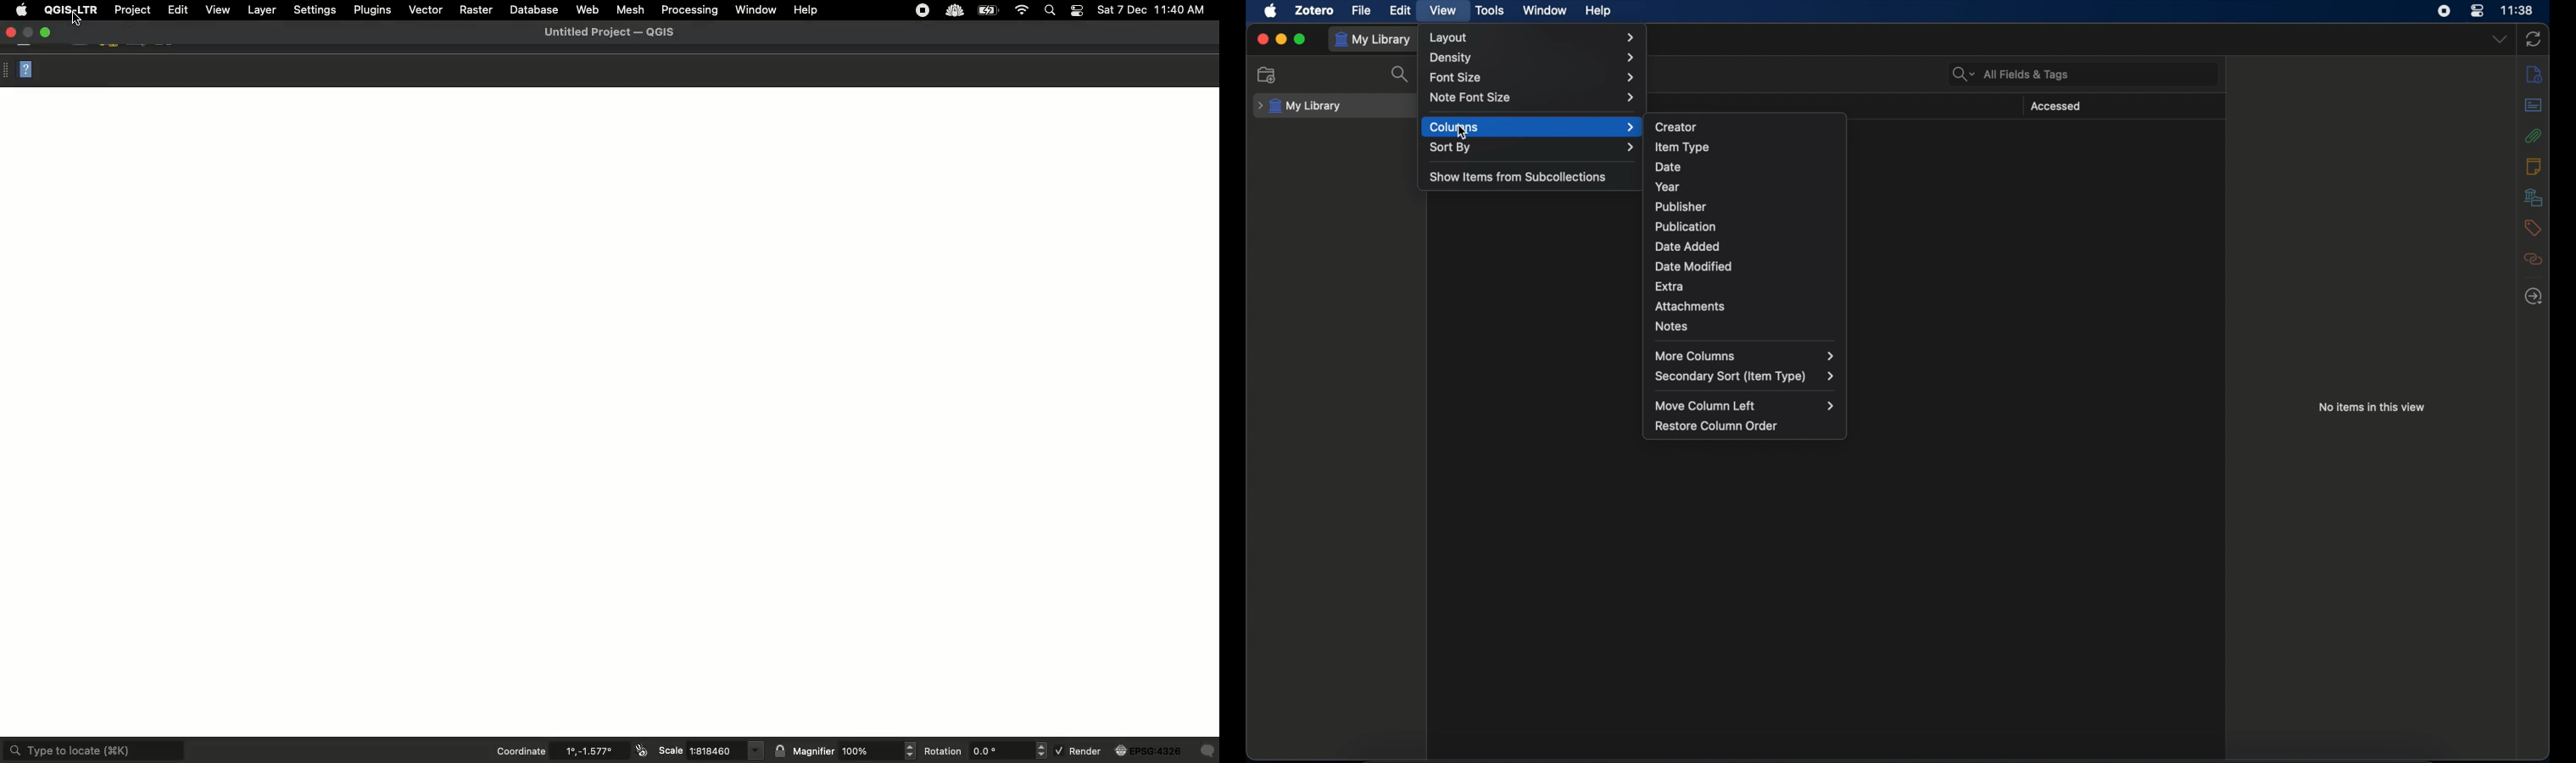 The height and width of the screenshot is (784, 2576). I want to click on publication, so click(1685, 226).